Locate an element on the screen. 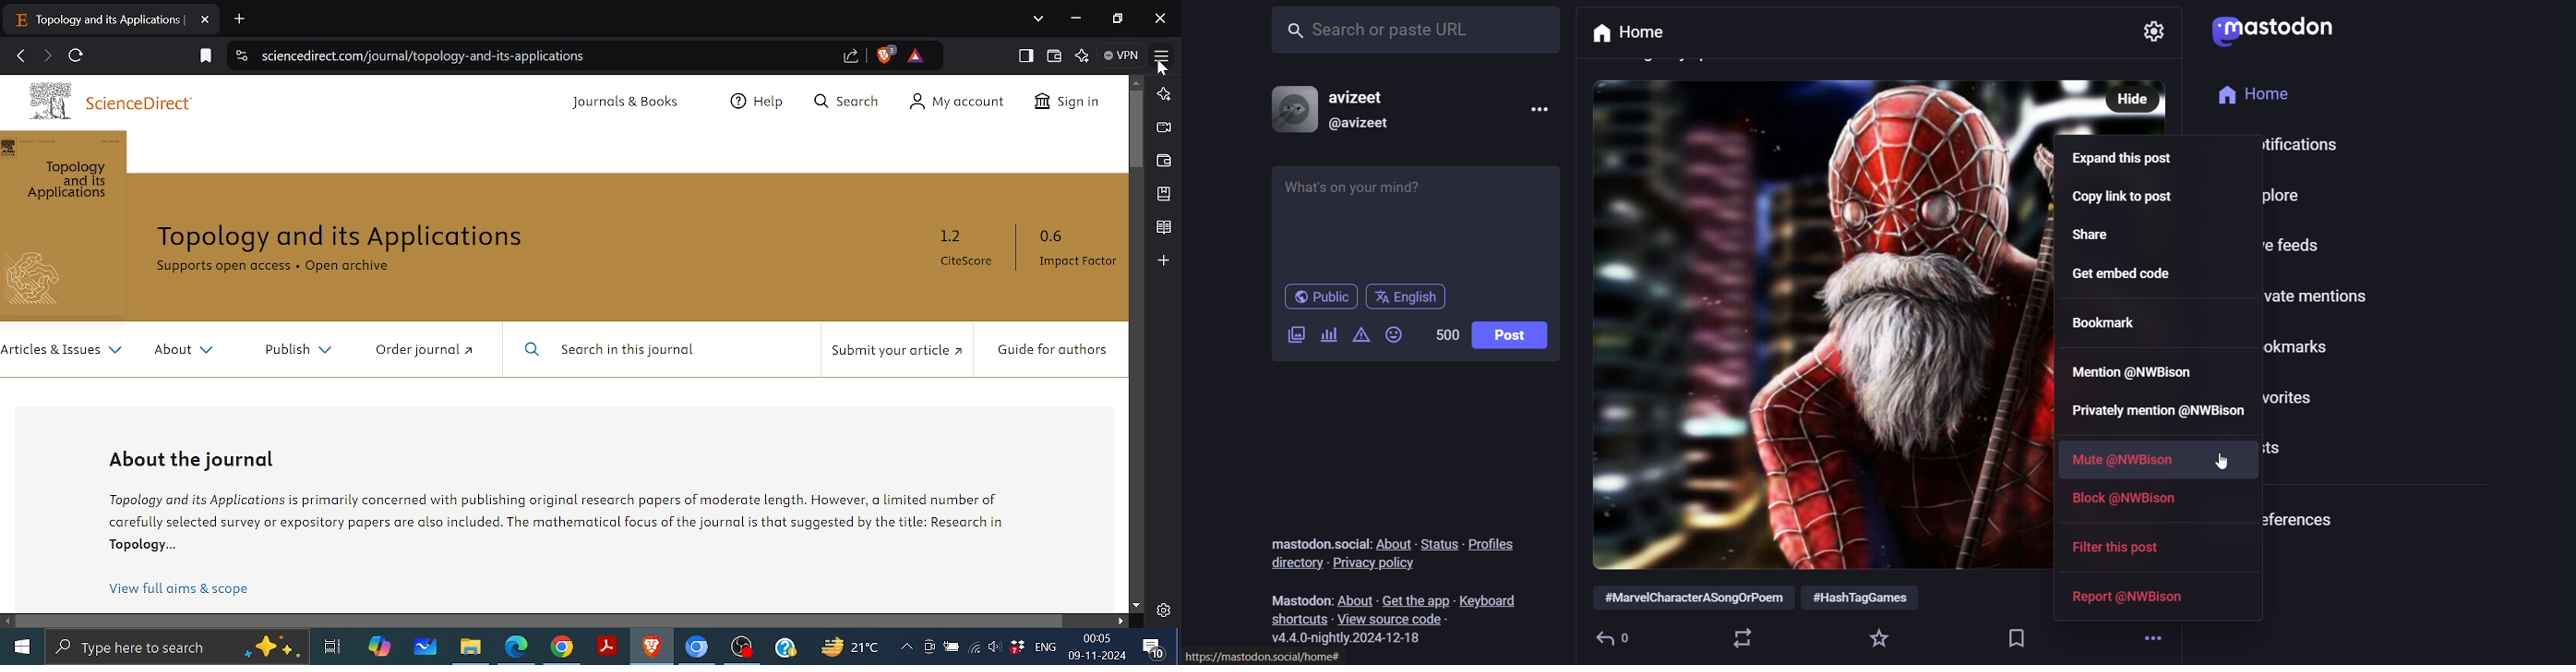 Image resolution: width=2576 pixels, height=672 pixels. Copilot is located at coordinates (377, 644).